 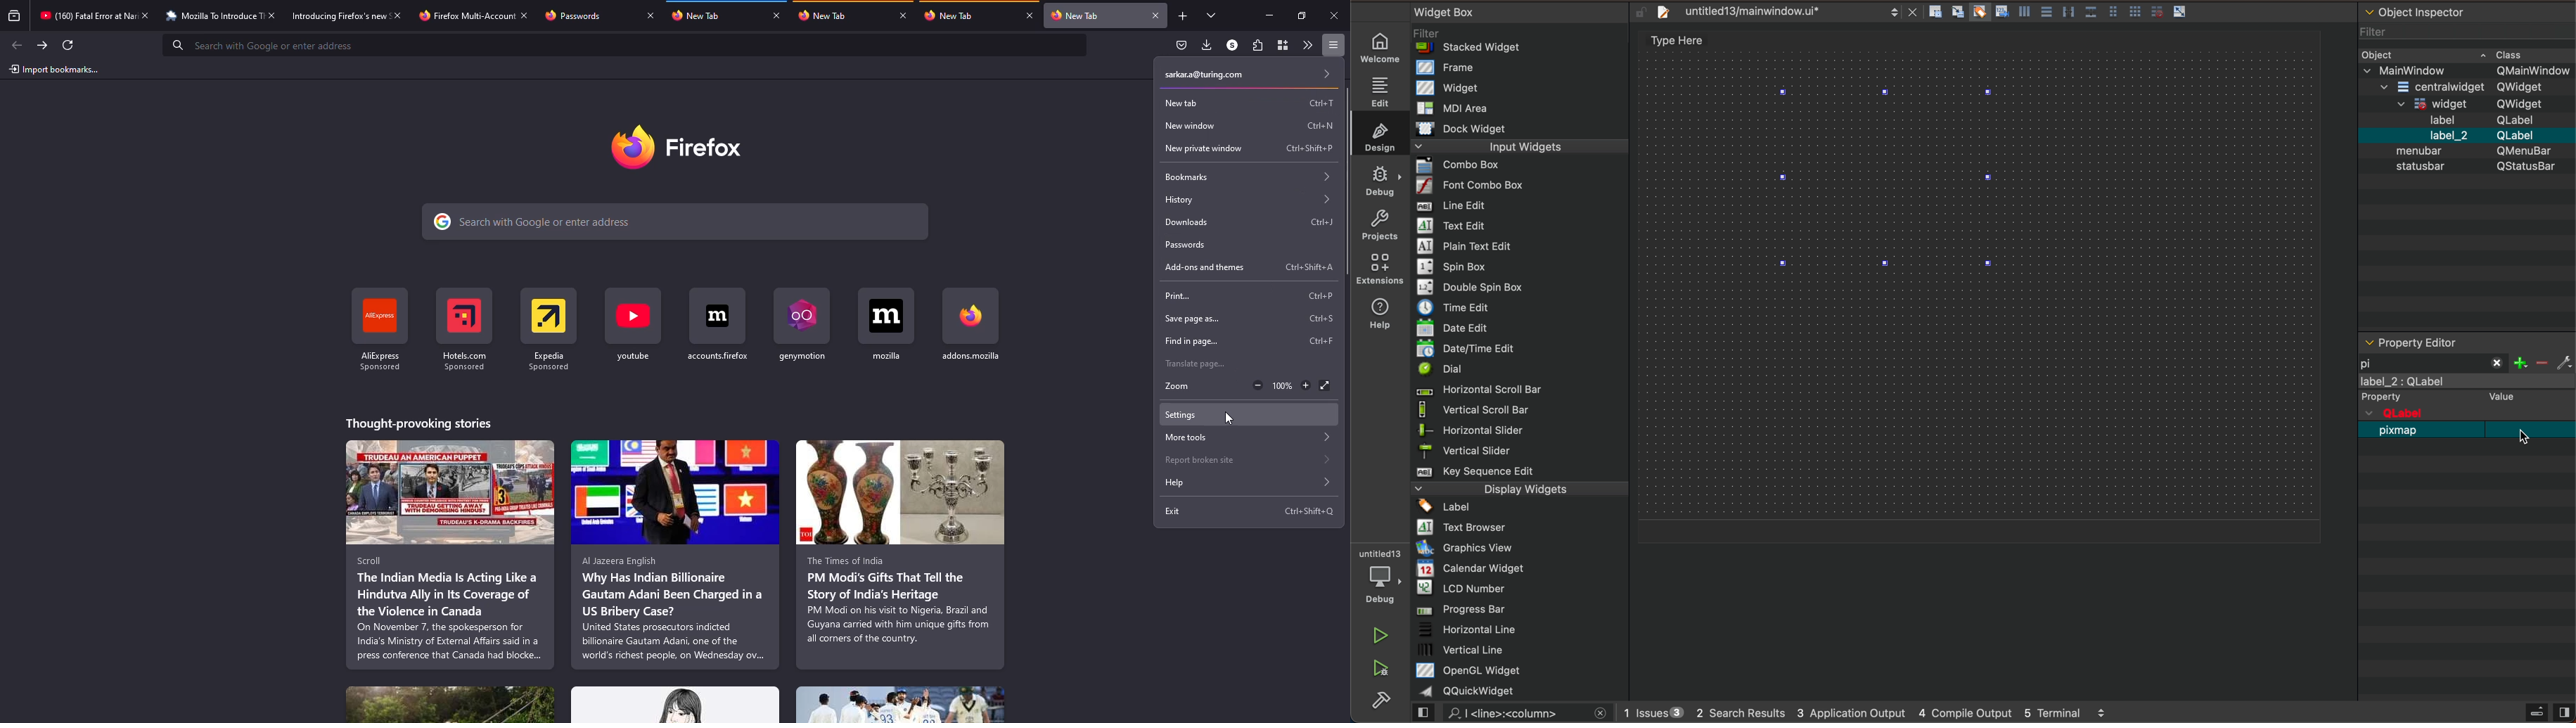 What do you see at coordinates (53, 68) in the screenshot?
I see `import bookmarks` at bounding box center [53, 68].